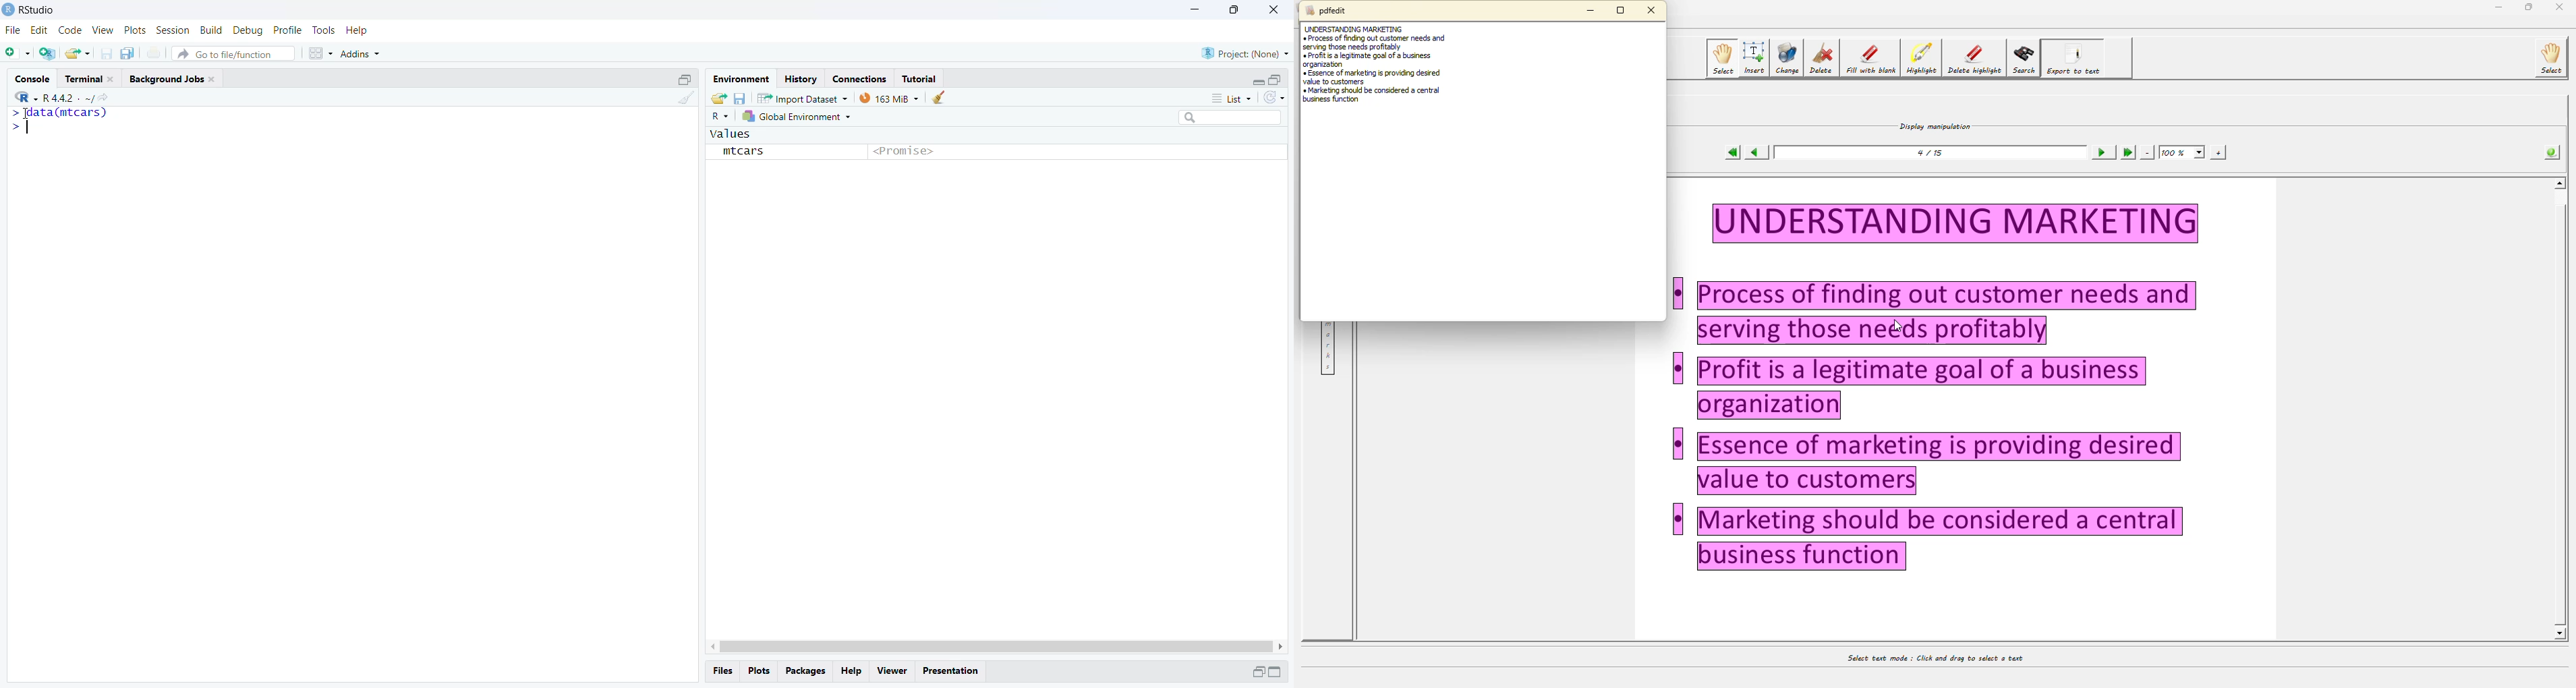 The width and height of the screenshot is (2576, 700). I want to click on clean, so click(939, 97).